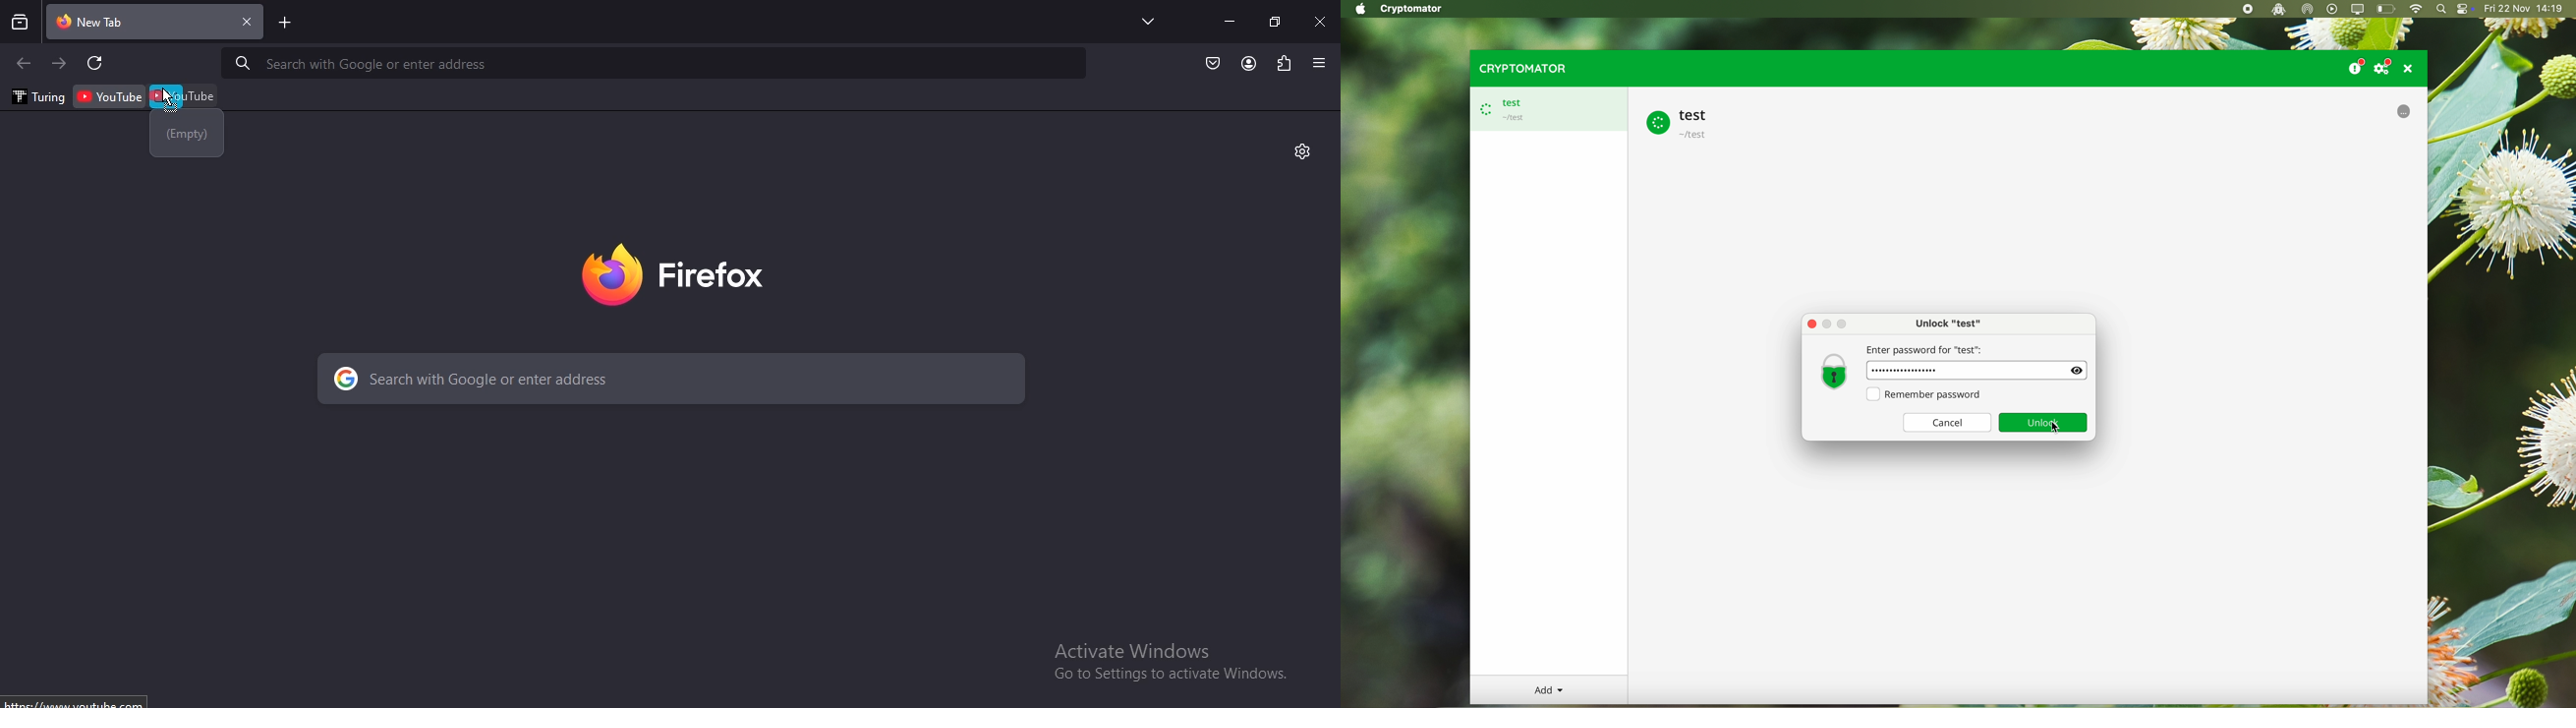 This screenshot has height=728, width=2576. I want to click on click to go to previous page, so click(23, 64).